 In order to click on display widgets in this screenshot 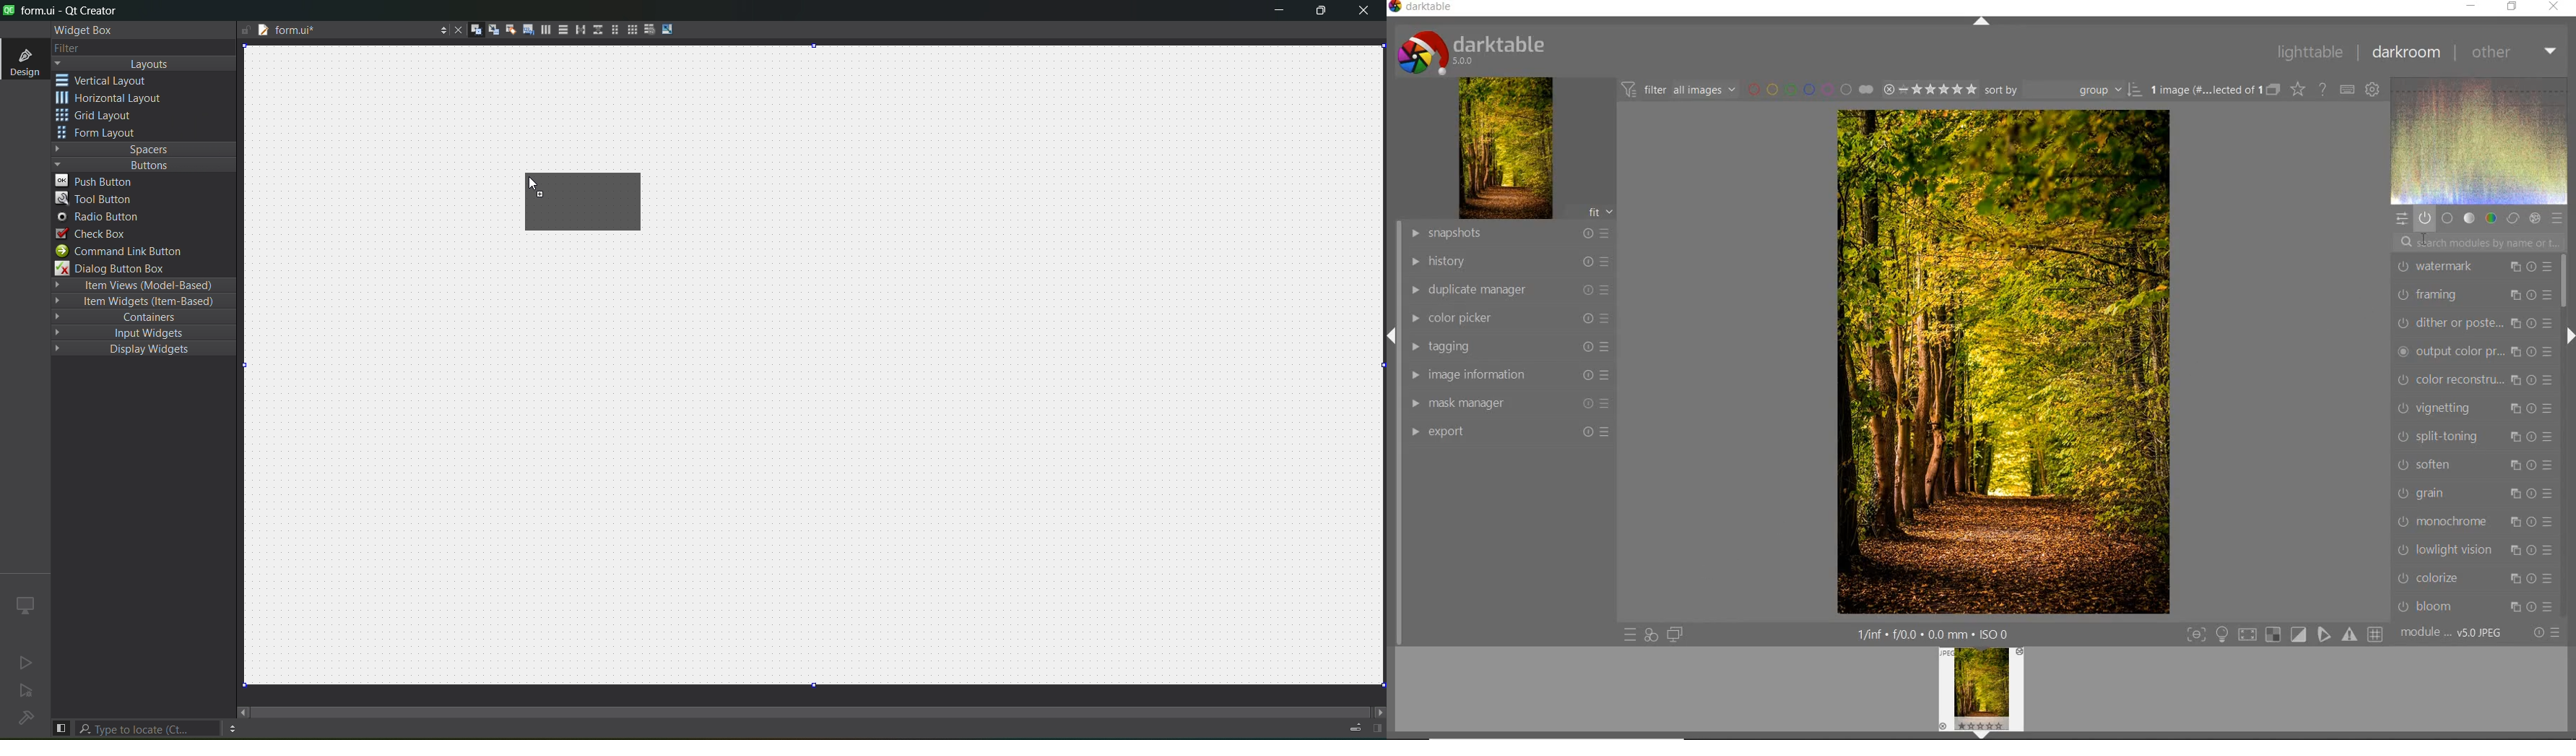, I will do `click(133, 350)`.